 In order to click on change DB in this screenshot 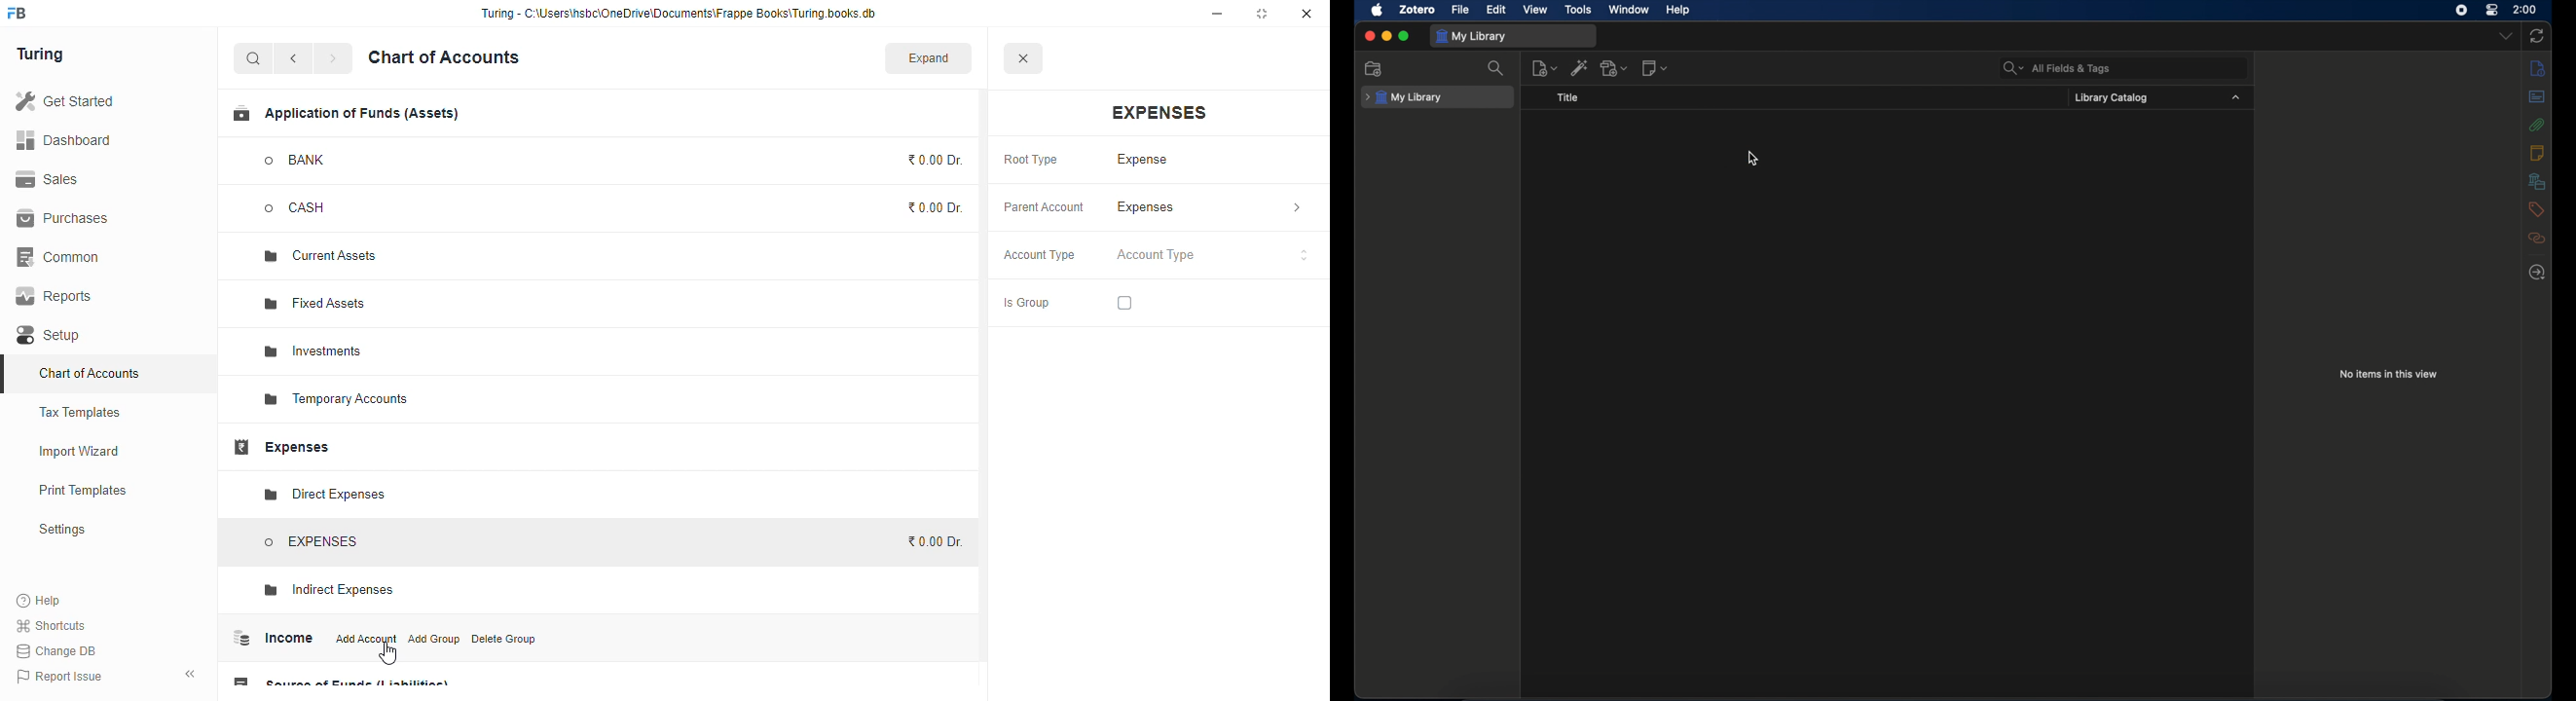, I will do `click(57, 650)`.